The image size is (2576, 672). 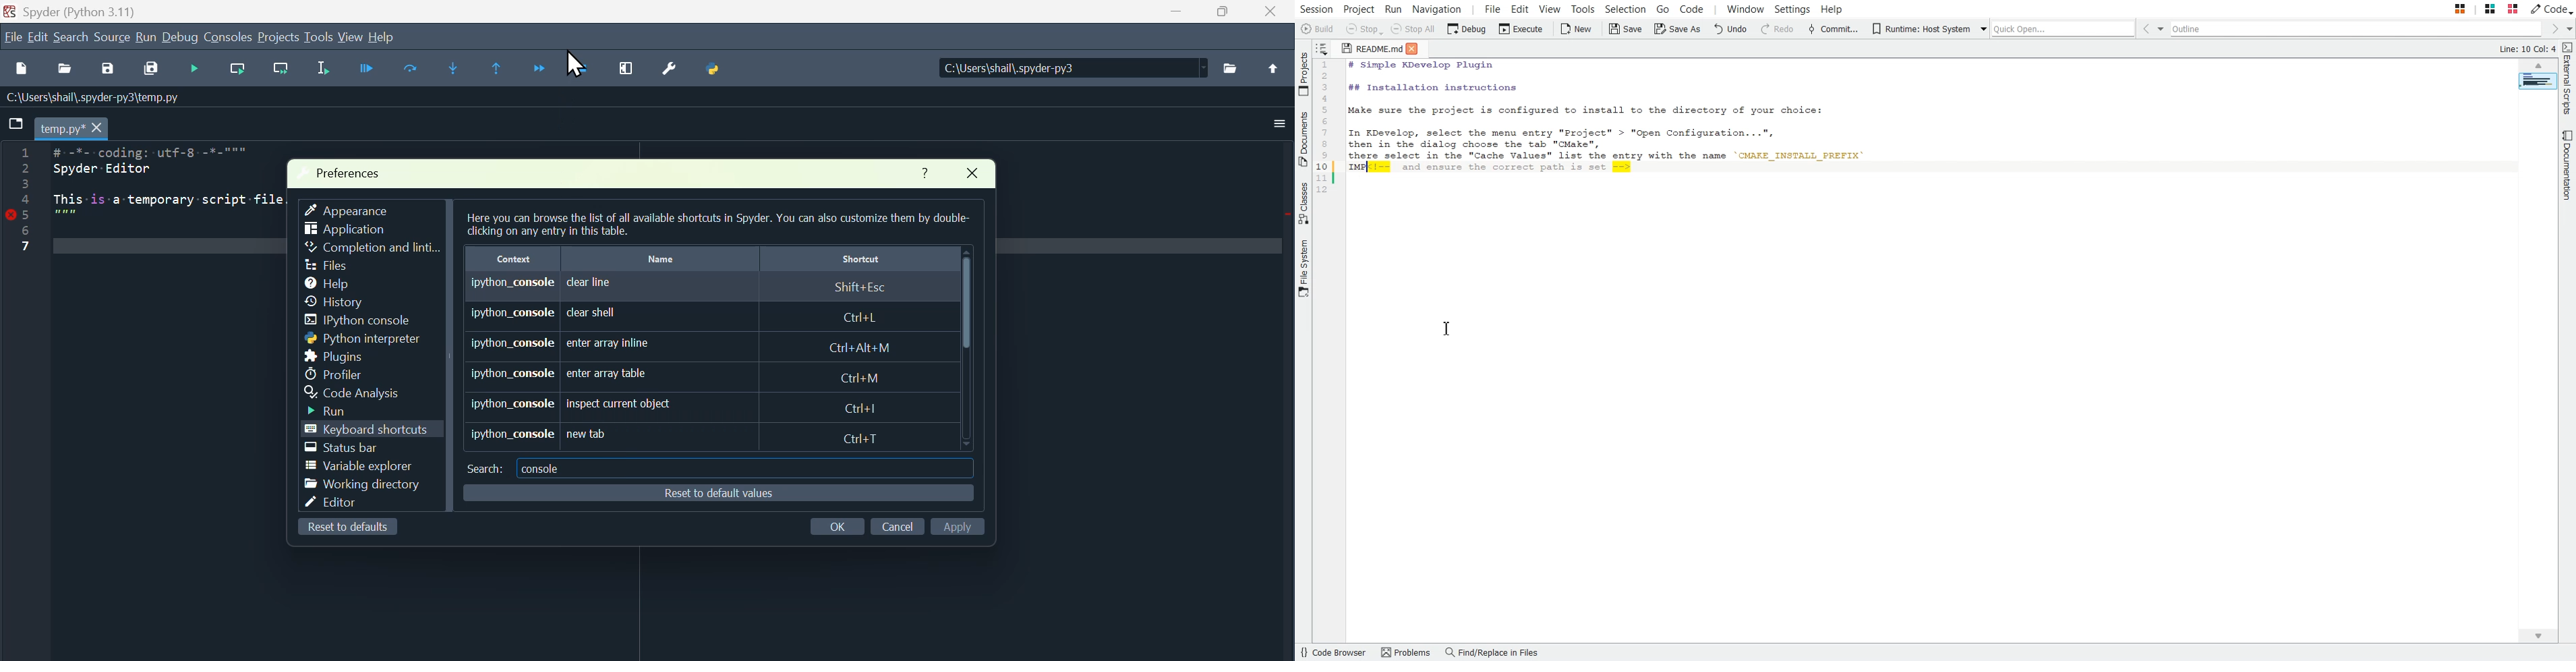 I want to click on Plugins, so click(x=335, y=357).